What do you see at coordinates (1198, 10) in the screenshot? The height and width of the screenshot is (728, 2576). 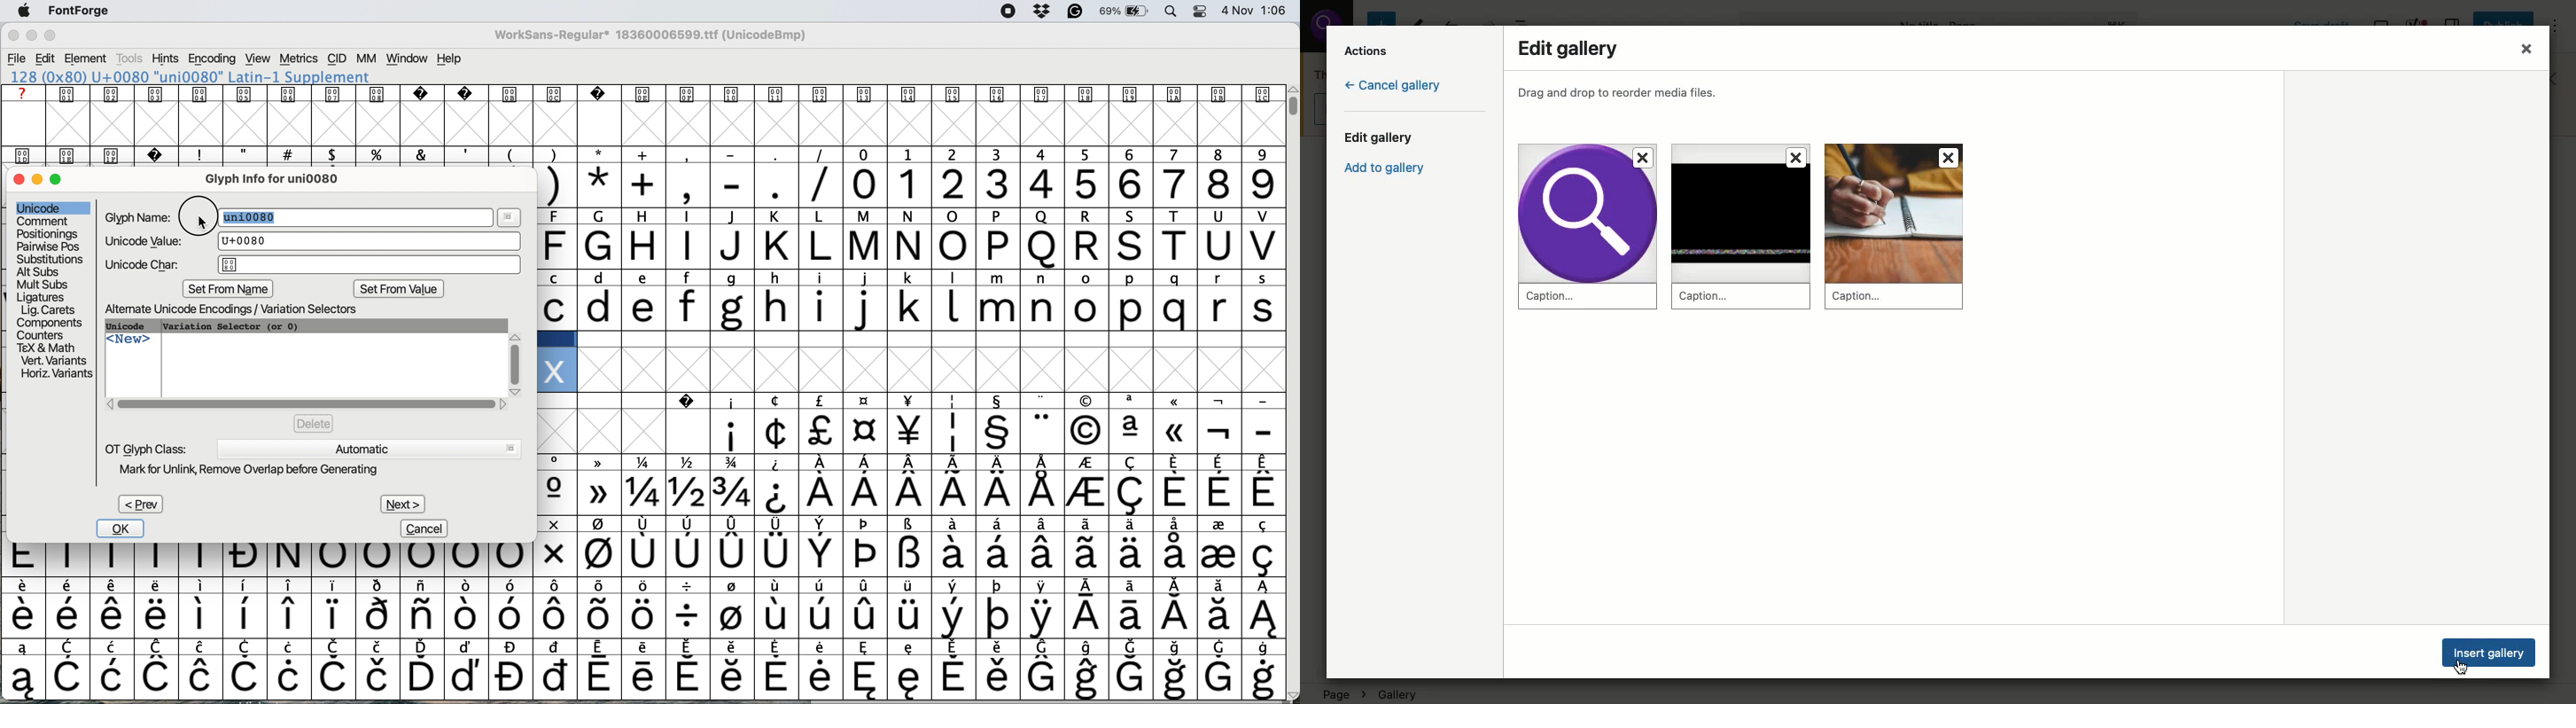 I see `control center` at bounding box center [1198, 10].